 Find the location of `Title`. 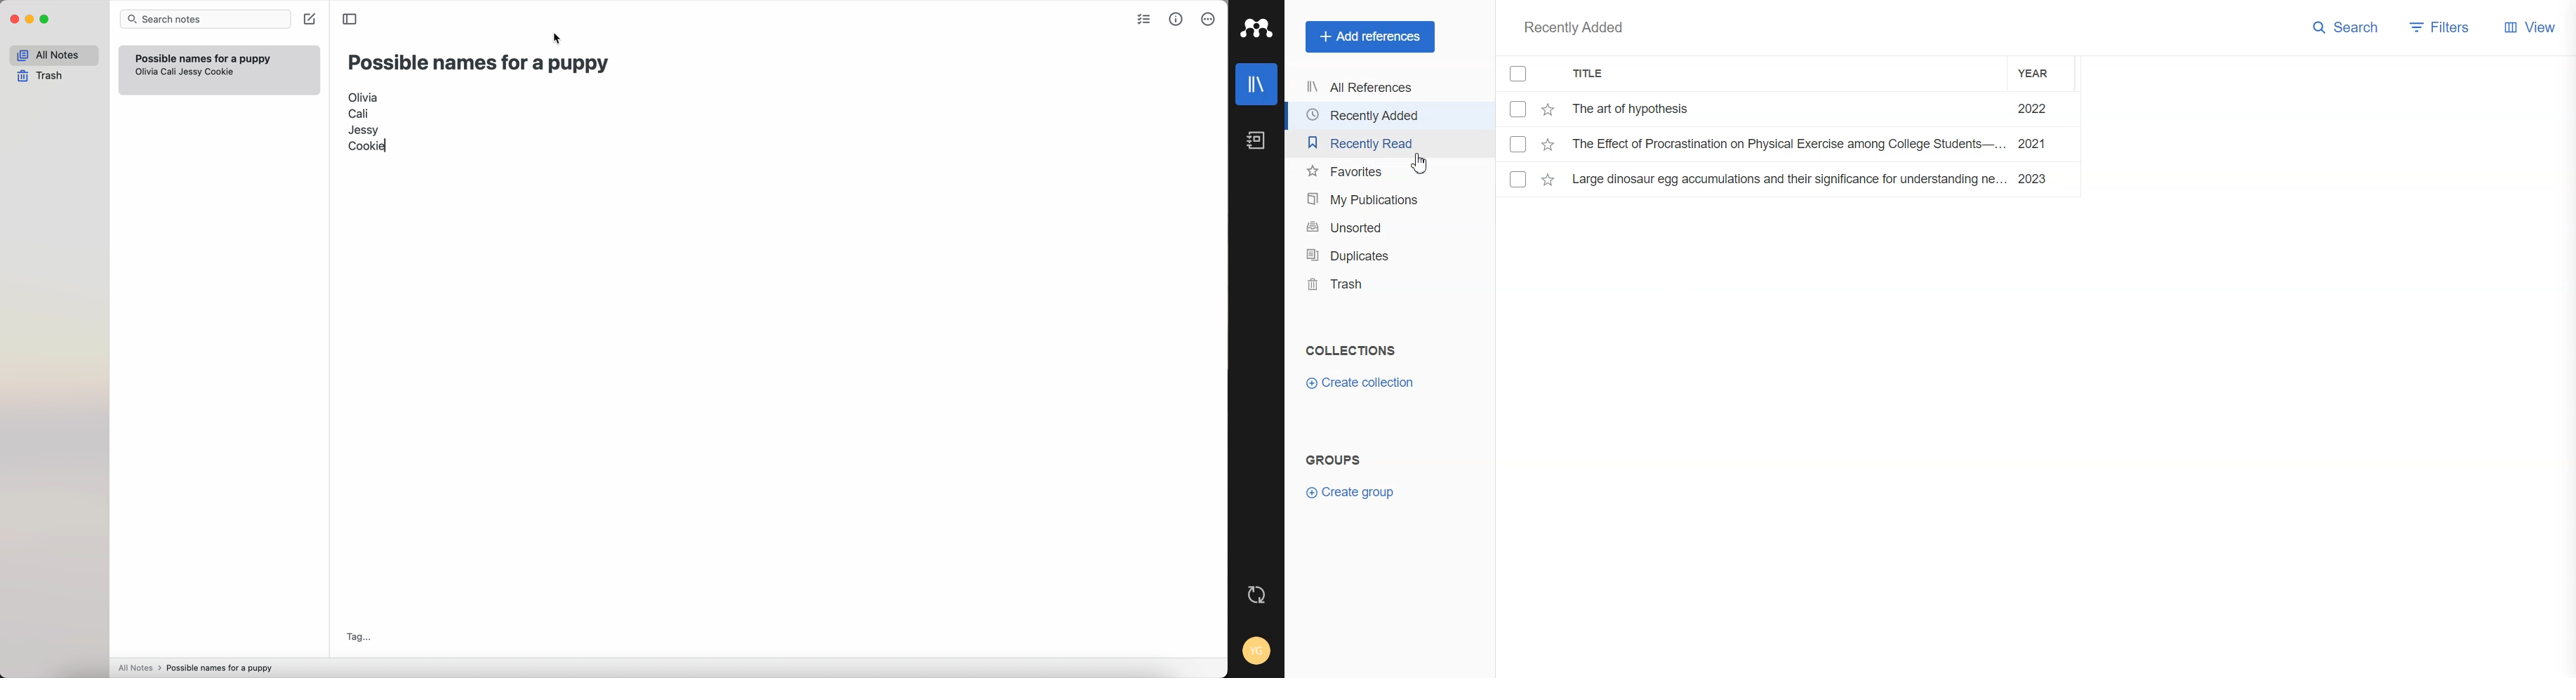

Title is located at coordinates (1603, 76).